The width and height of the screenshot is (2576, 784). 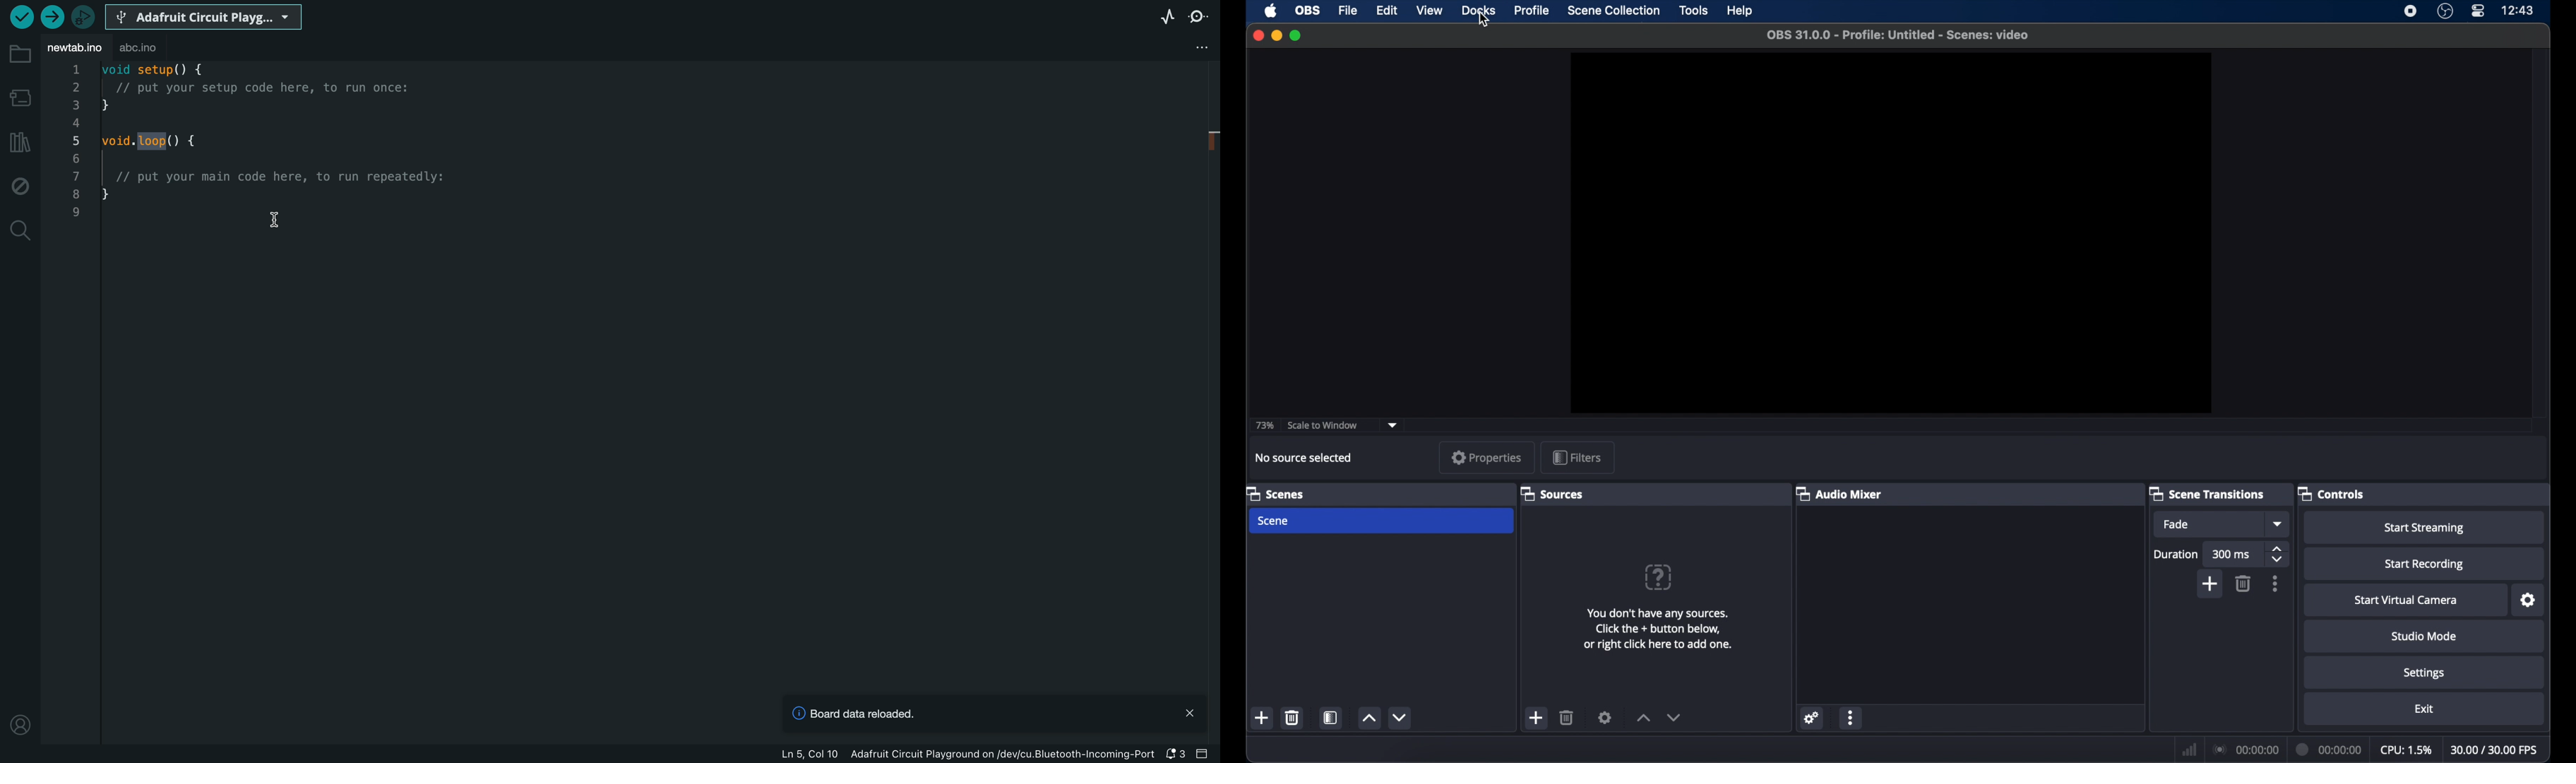 I want to click on scenes, so click(x=1276, y=493).